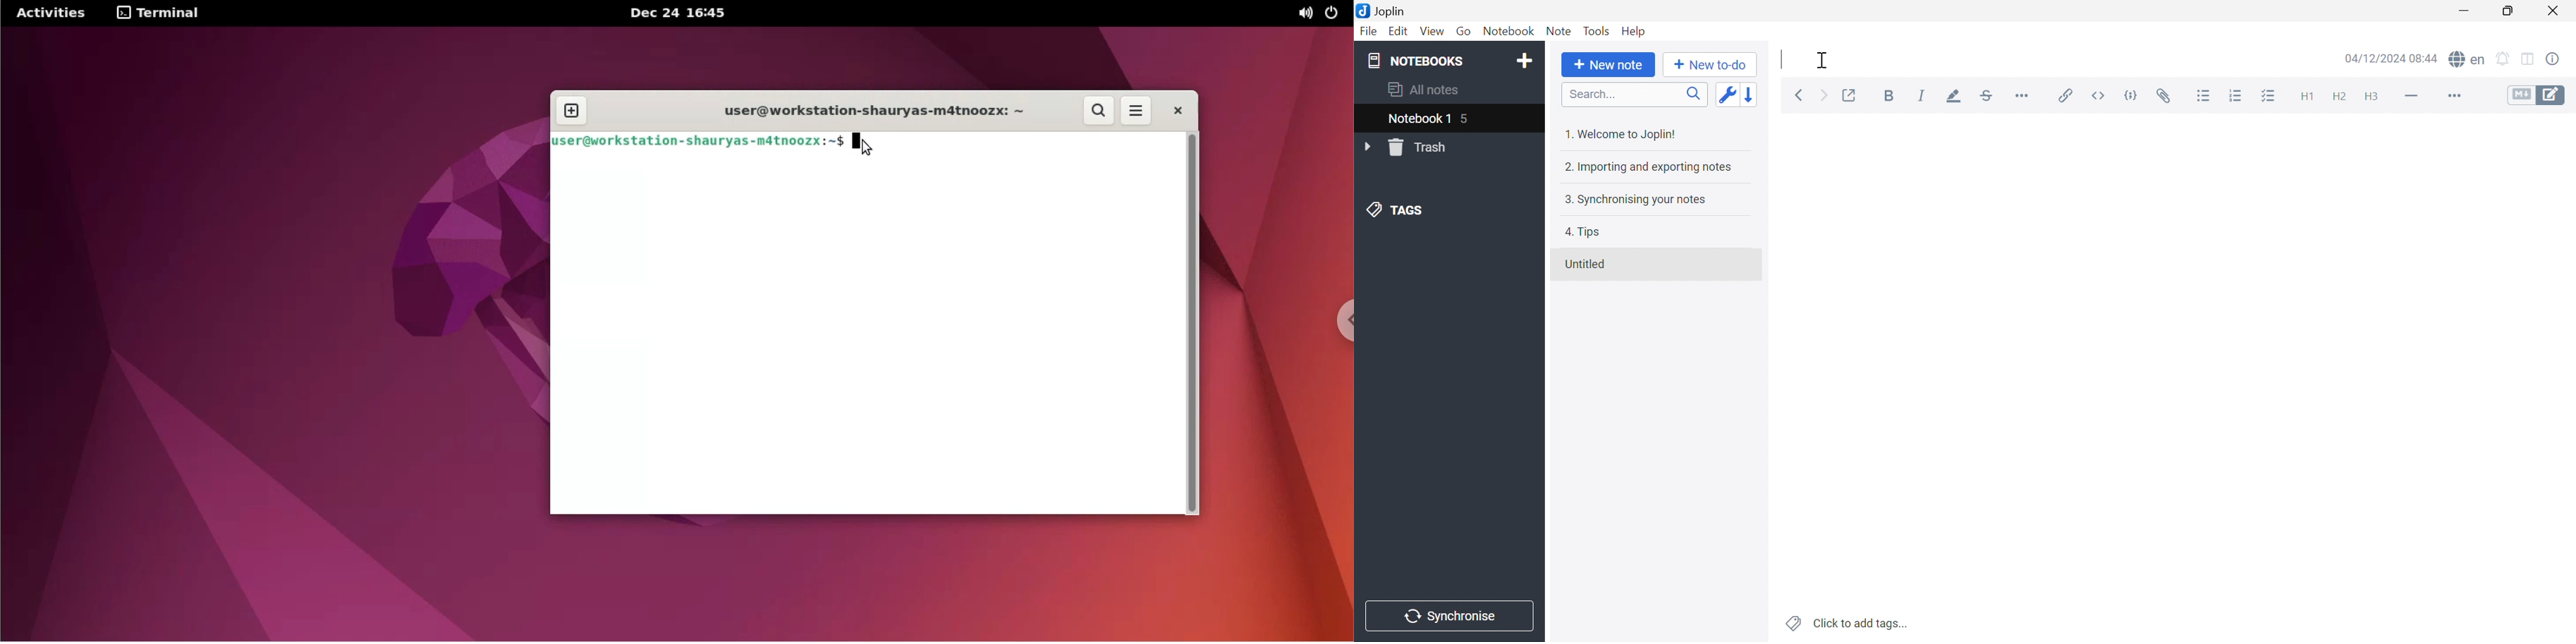 The image size is (2576, 644). Describe the element at coordinates (1418, 120) in the screenshot. I see `Notebook 1` at that location.